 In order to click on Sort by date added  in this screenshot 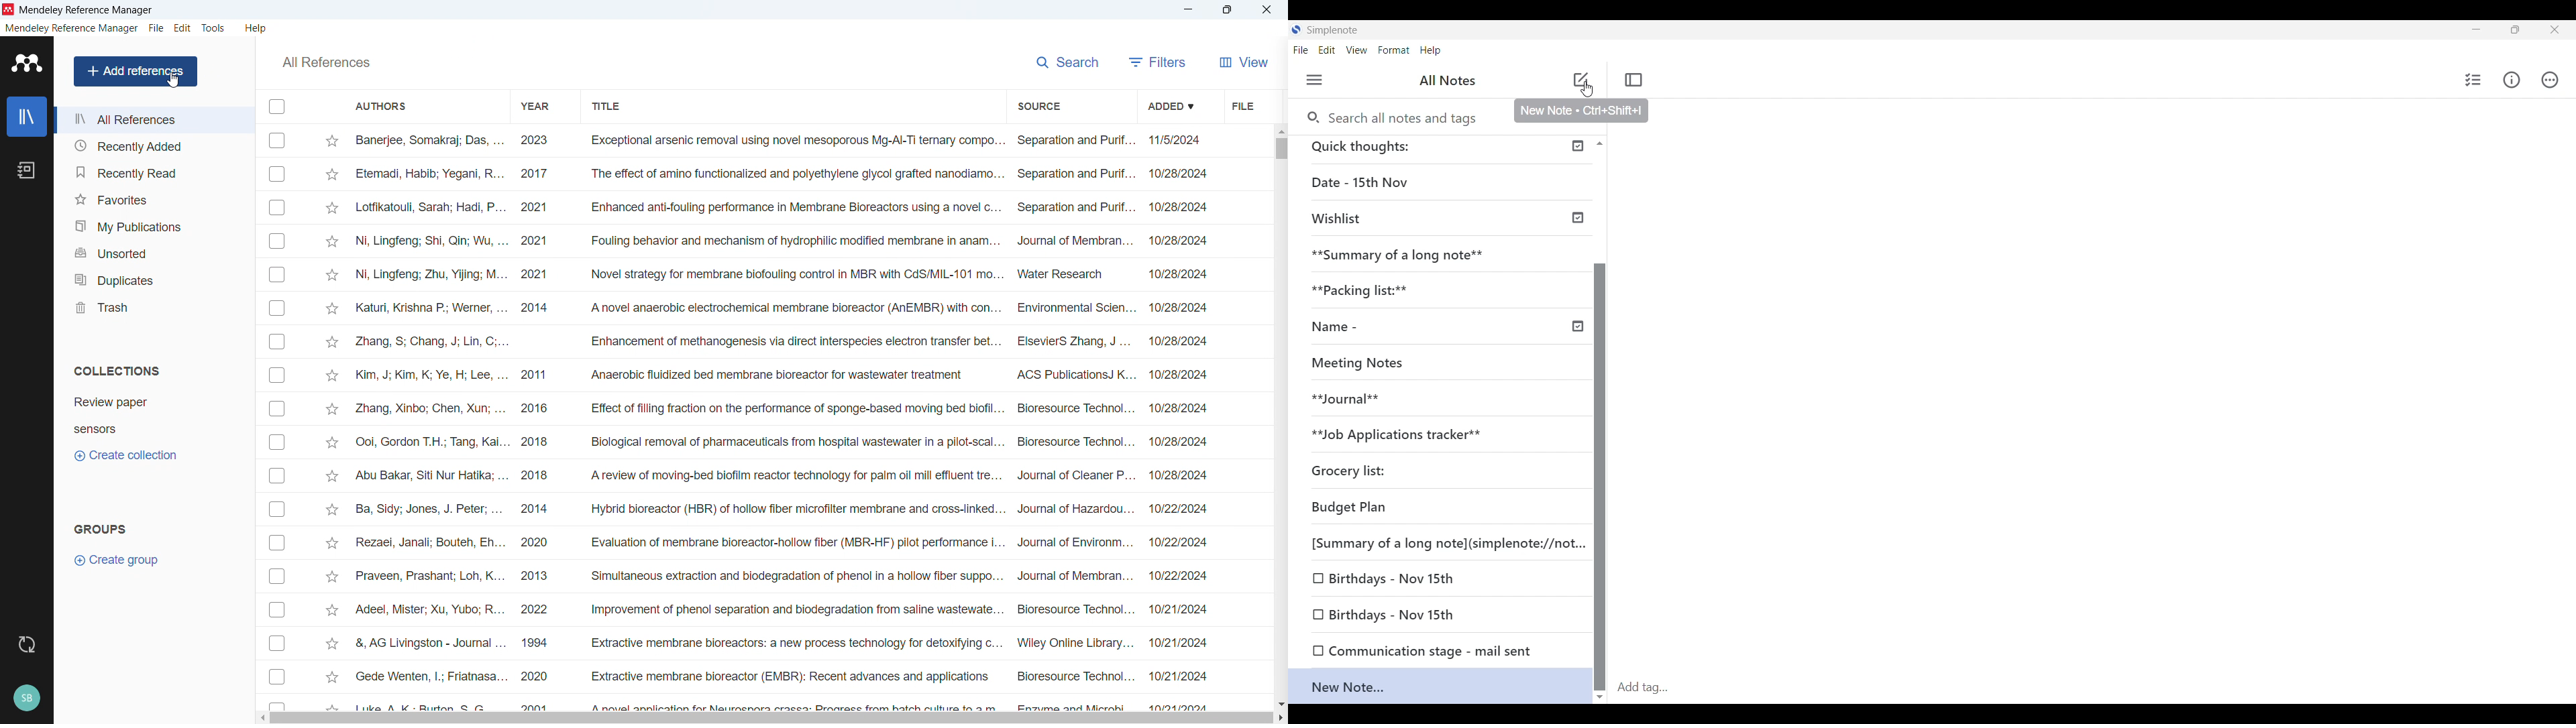, I will do `click(1169, 105)`.